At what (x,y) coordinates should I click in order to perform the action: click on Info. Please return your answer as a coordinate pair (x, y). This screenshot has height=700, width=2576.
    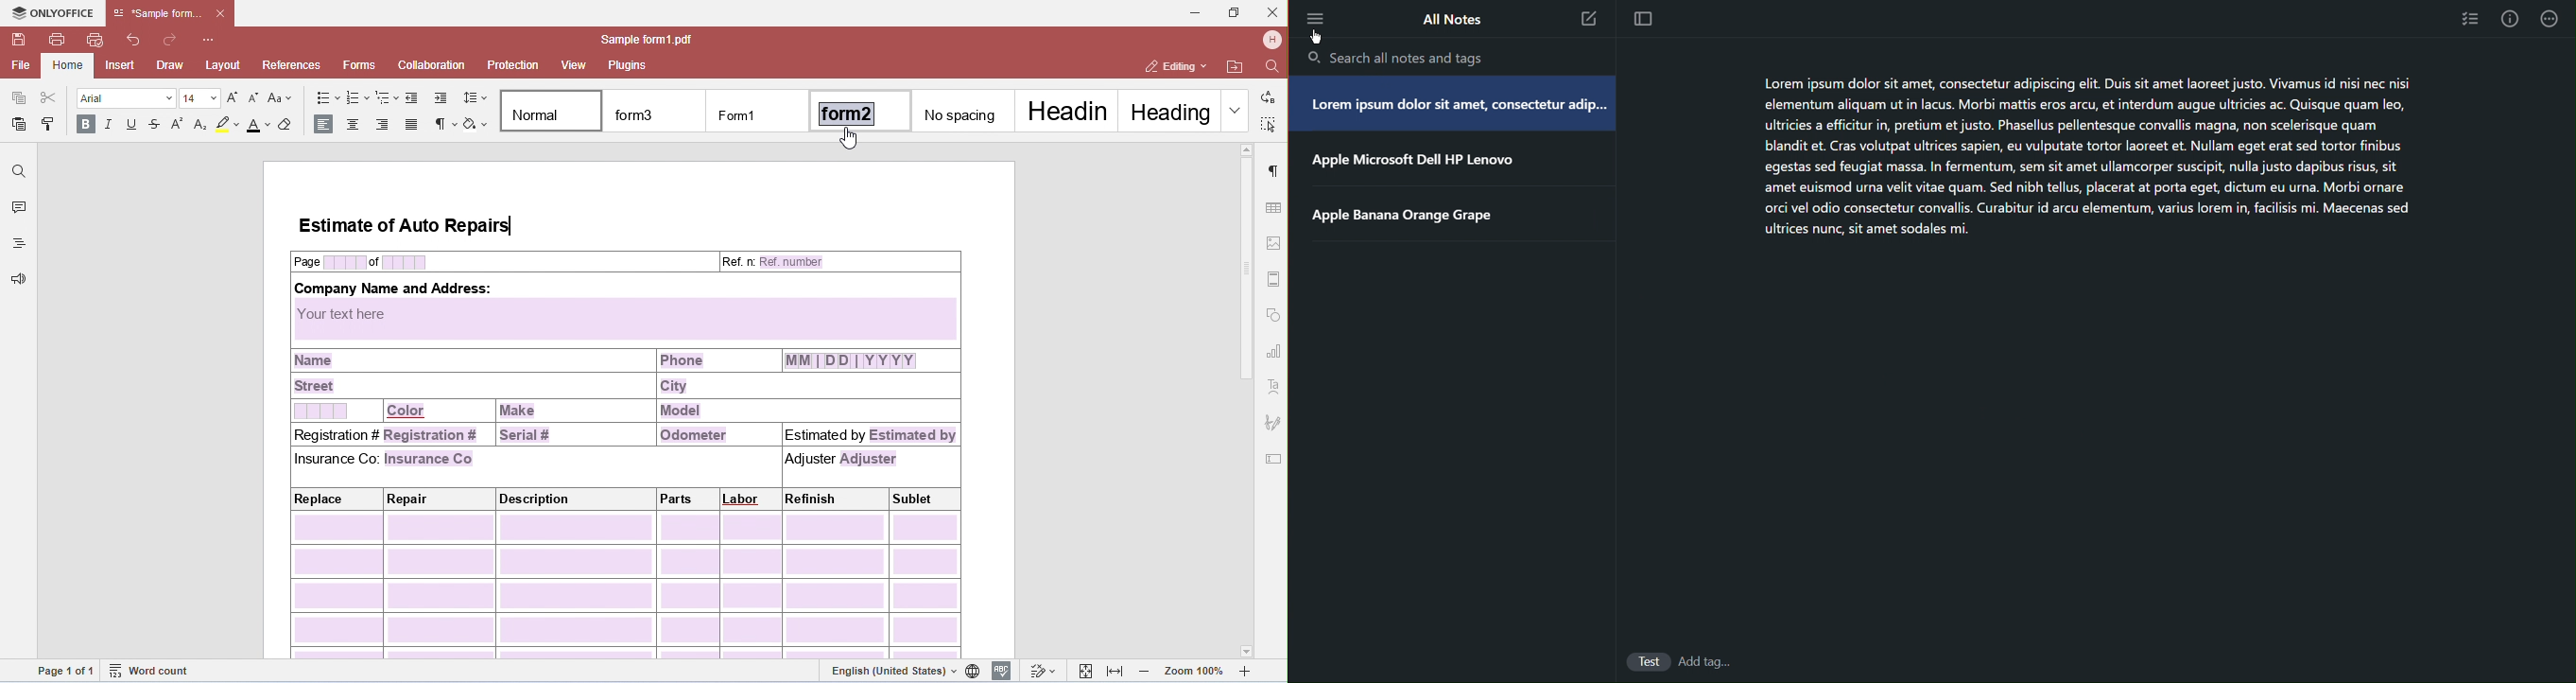
    Looking at the image, I should click on (2511, 19).